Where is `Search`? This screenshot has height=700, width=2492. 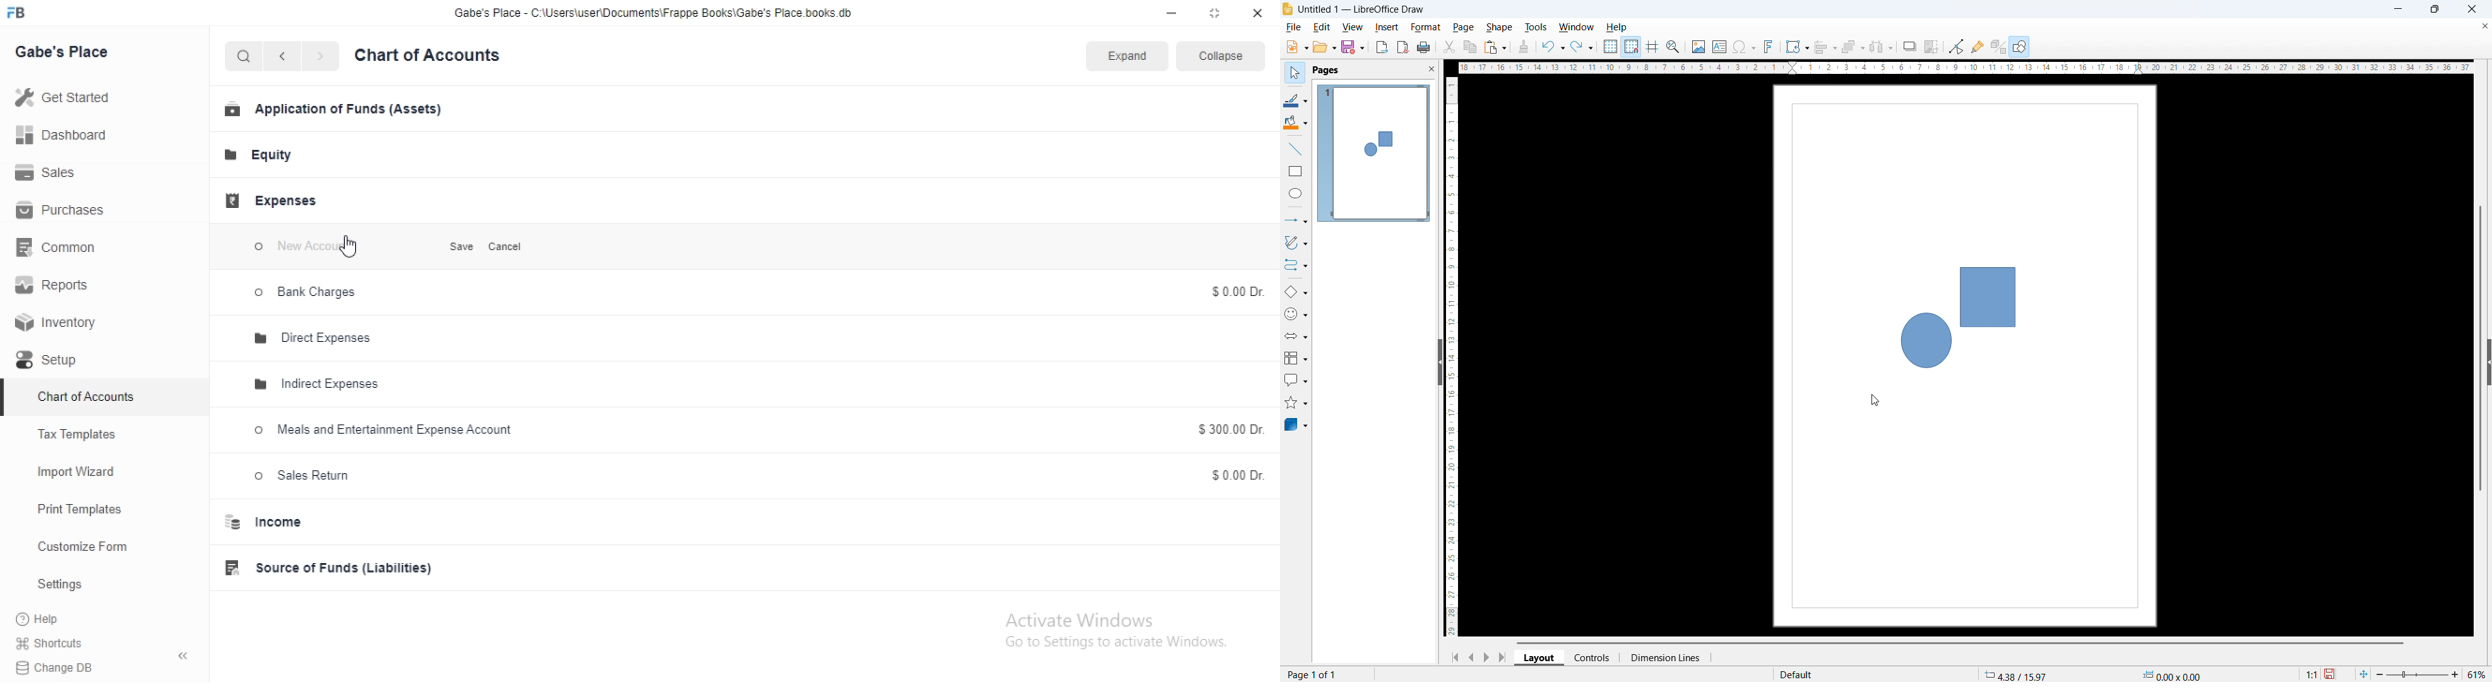
Search is located at coordinates (246, 57).